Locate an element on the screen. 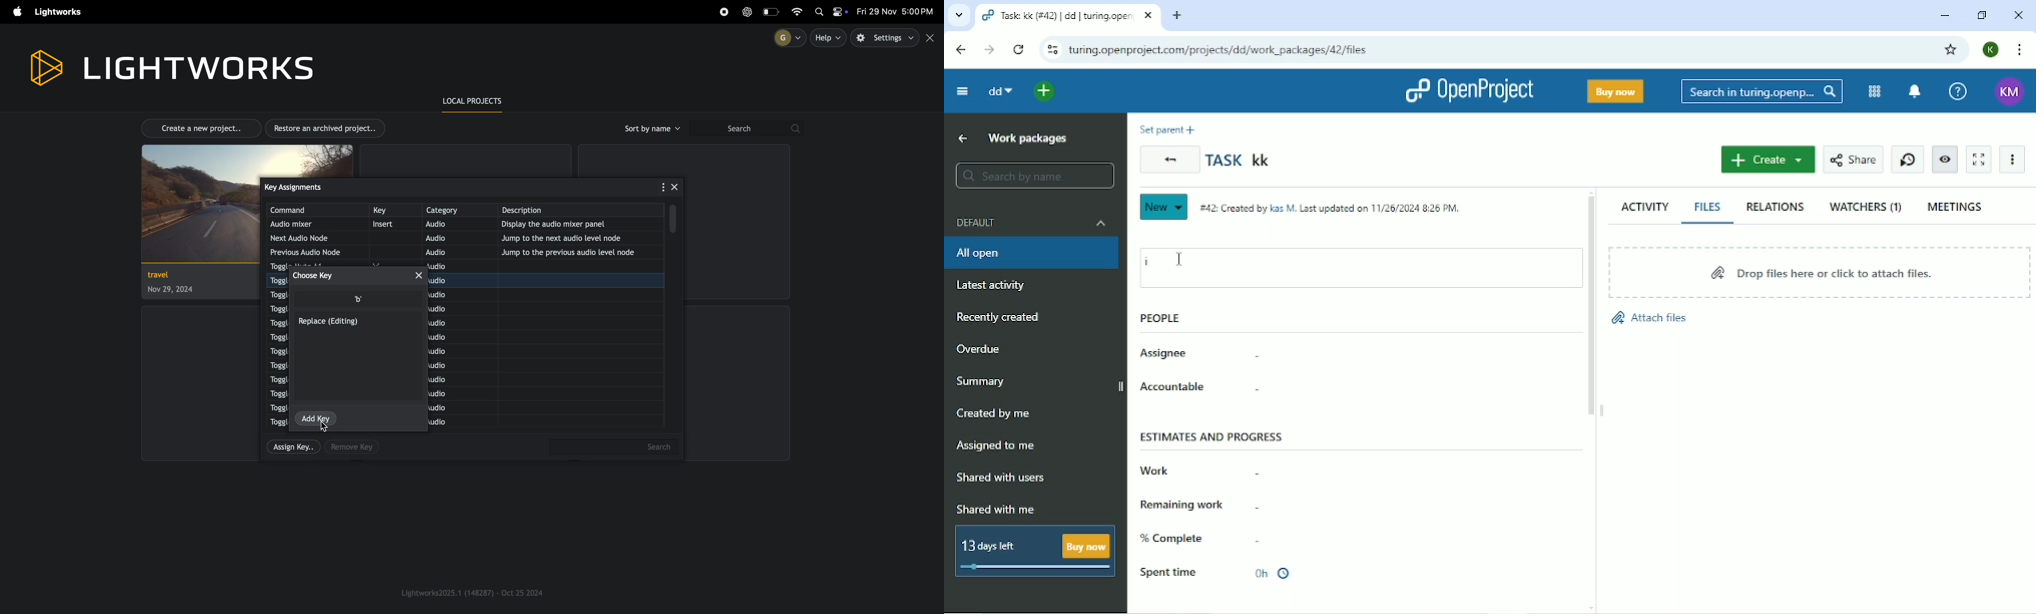 This screenshot has width=2044, height=616. Bookmark this tab is located at coordinates (1951, 50).